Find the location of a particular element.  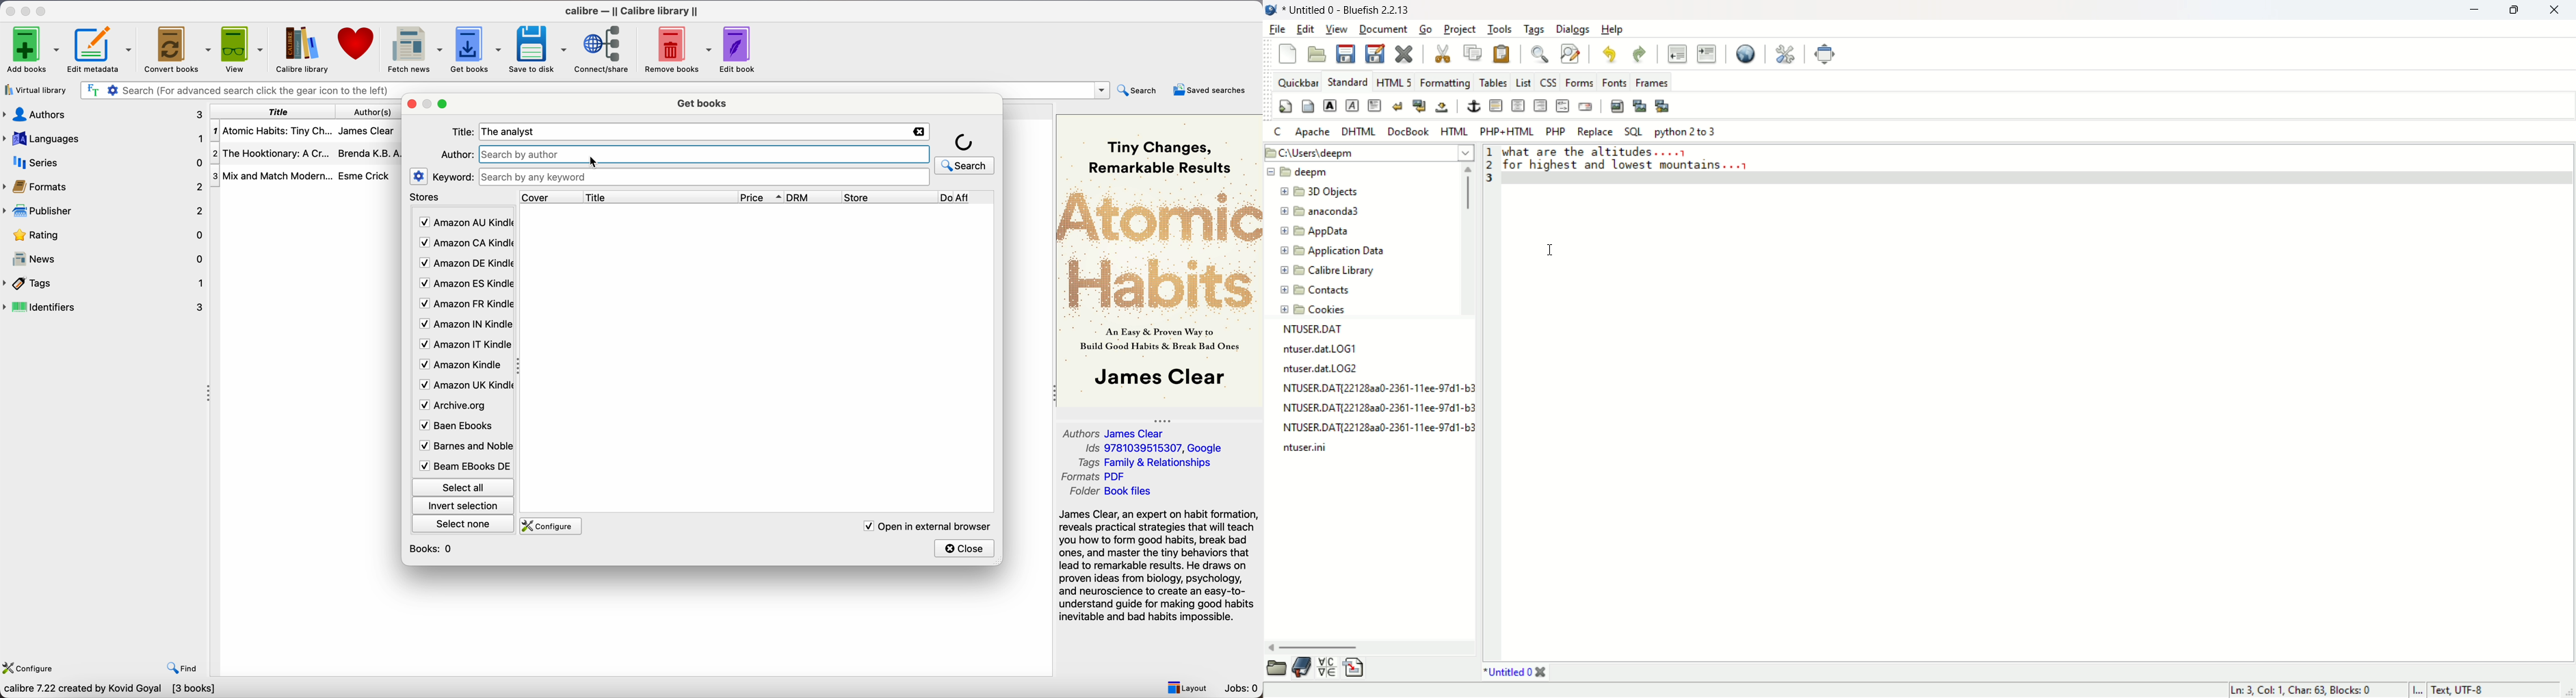

Formats PDF is located at coordinates (1103, 477).